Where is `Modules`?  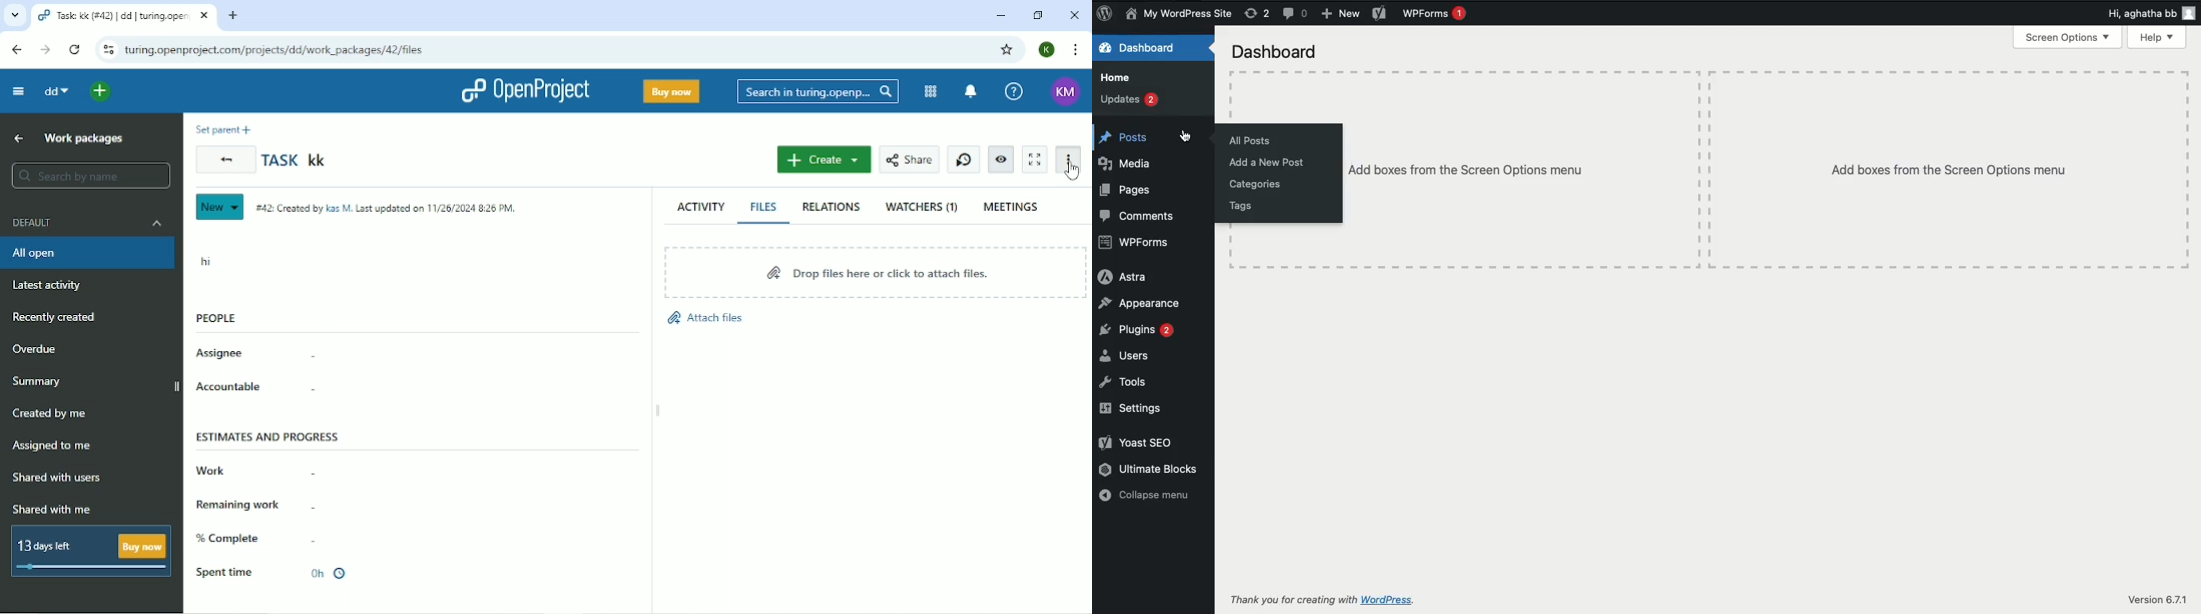
Modules is located at coordinates (931, 92).